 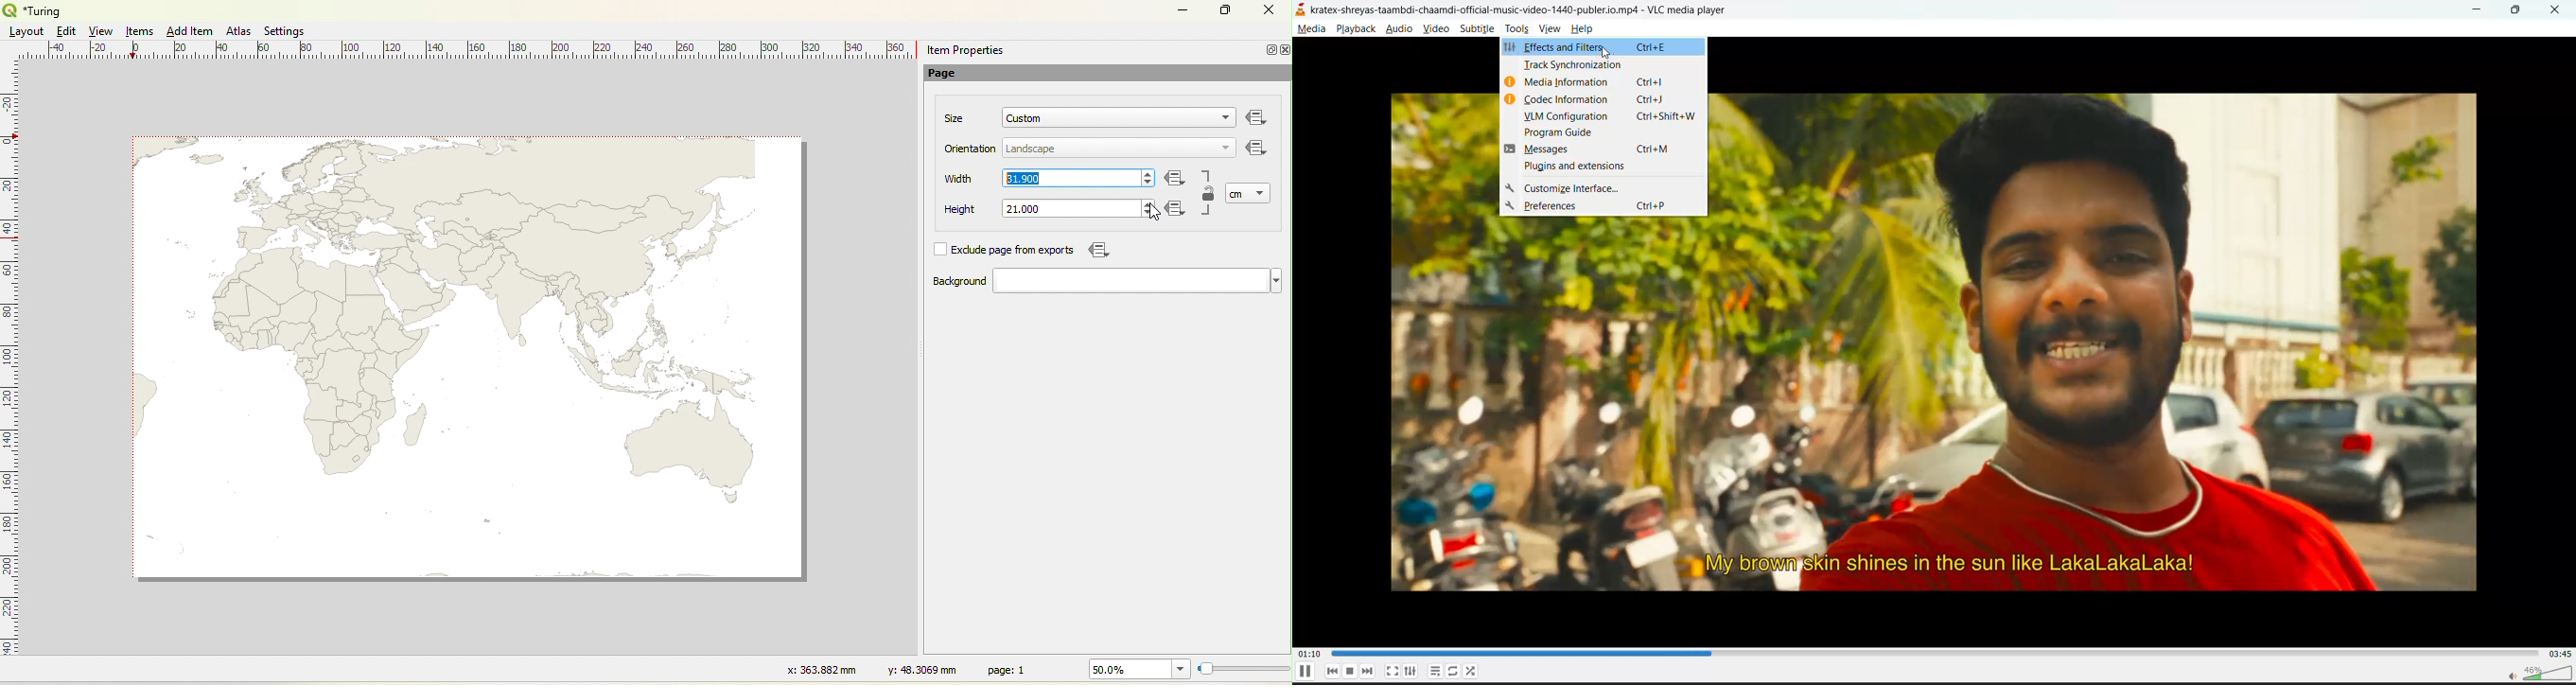 What do you see at coordinates (2536, 672) in the screenshot?
I see `volume` at bounding box center [2536, 672].